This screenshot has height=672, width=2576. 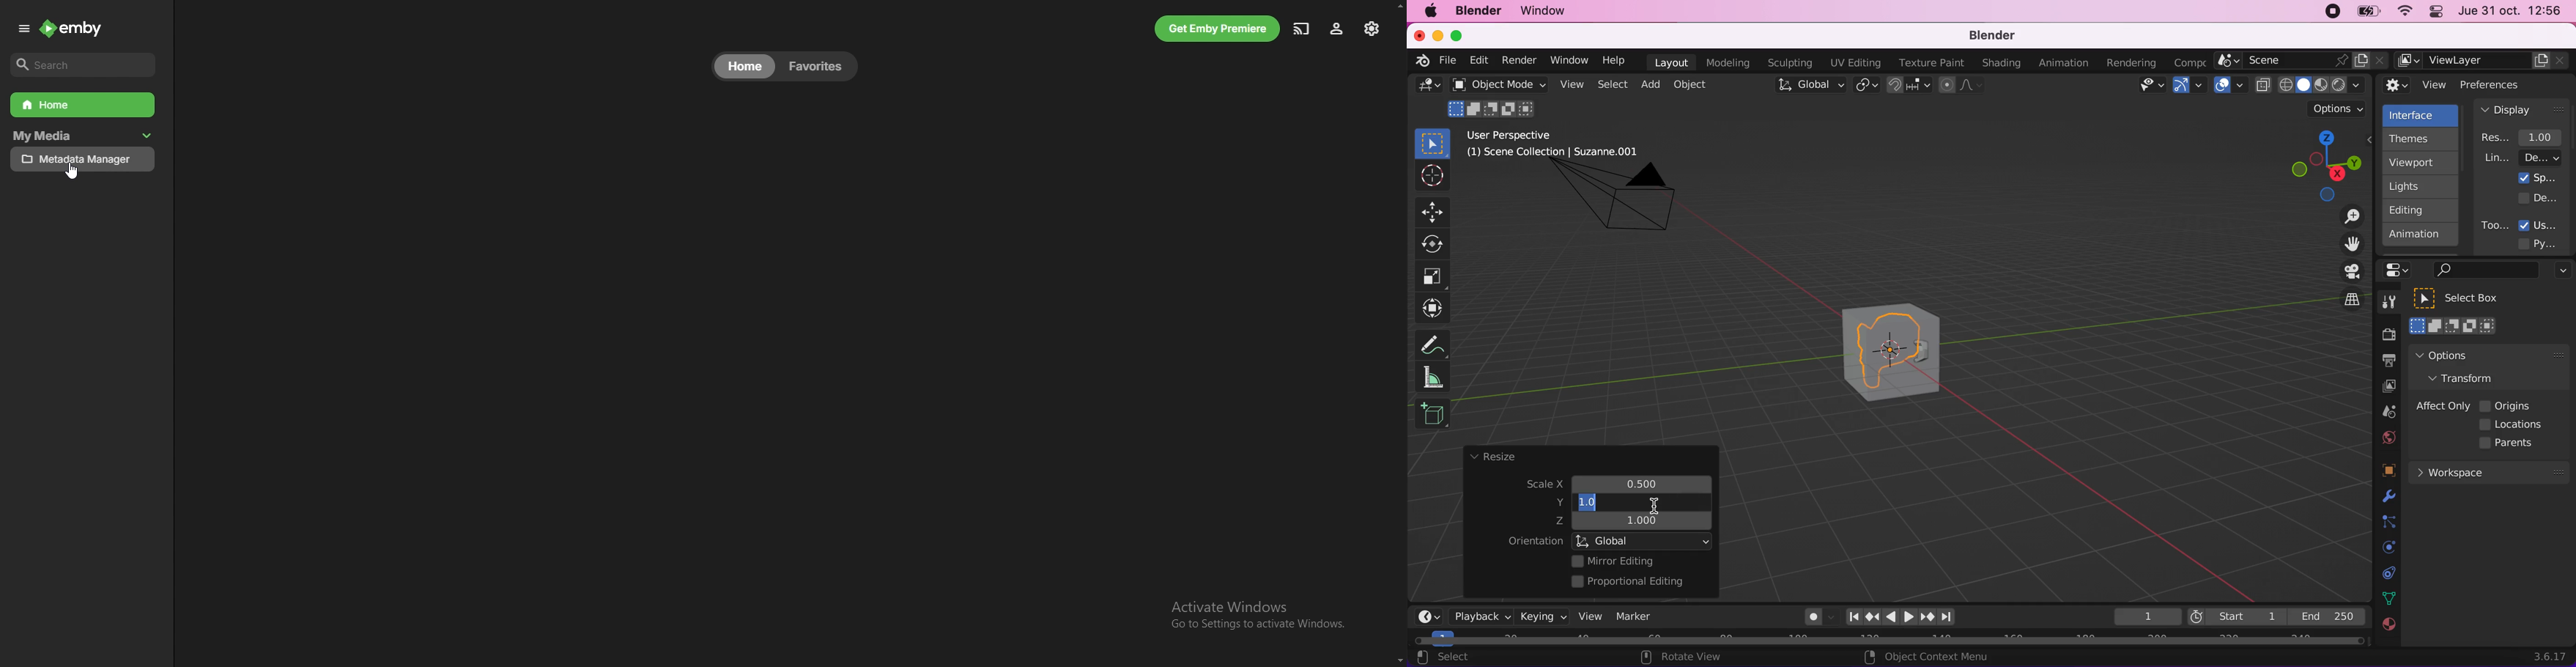 I want to click on tools, so click(x=2384, y=304).